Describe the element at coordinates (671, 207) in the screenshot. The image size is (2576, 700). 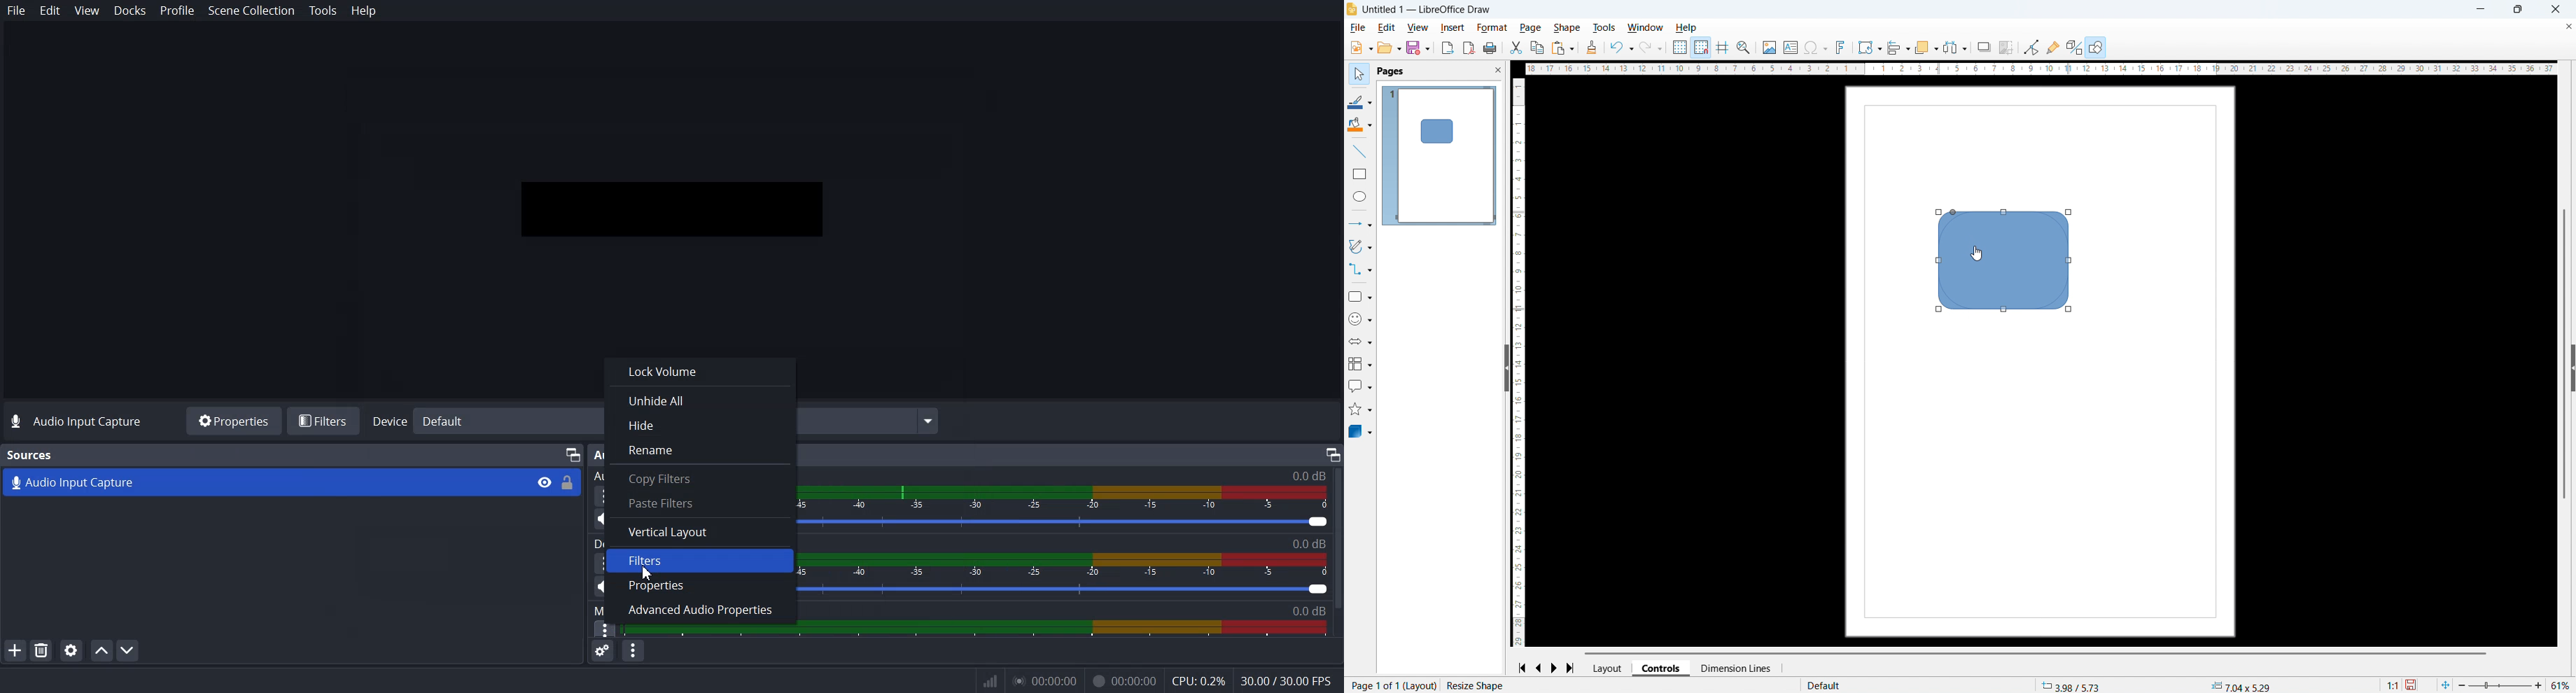
I see `Preview window` at that location.